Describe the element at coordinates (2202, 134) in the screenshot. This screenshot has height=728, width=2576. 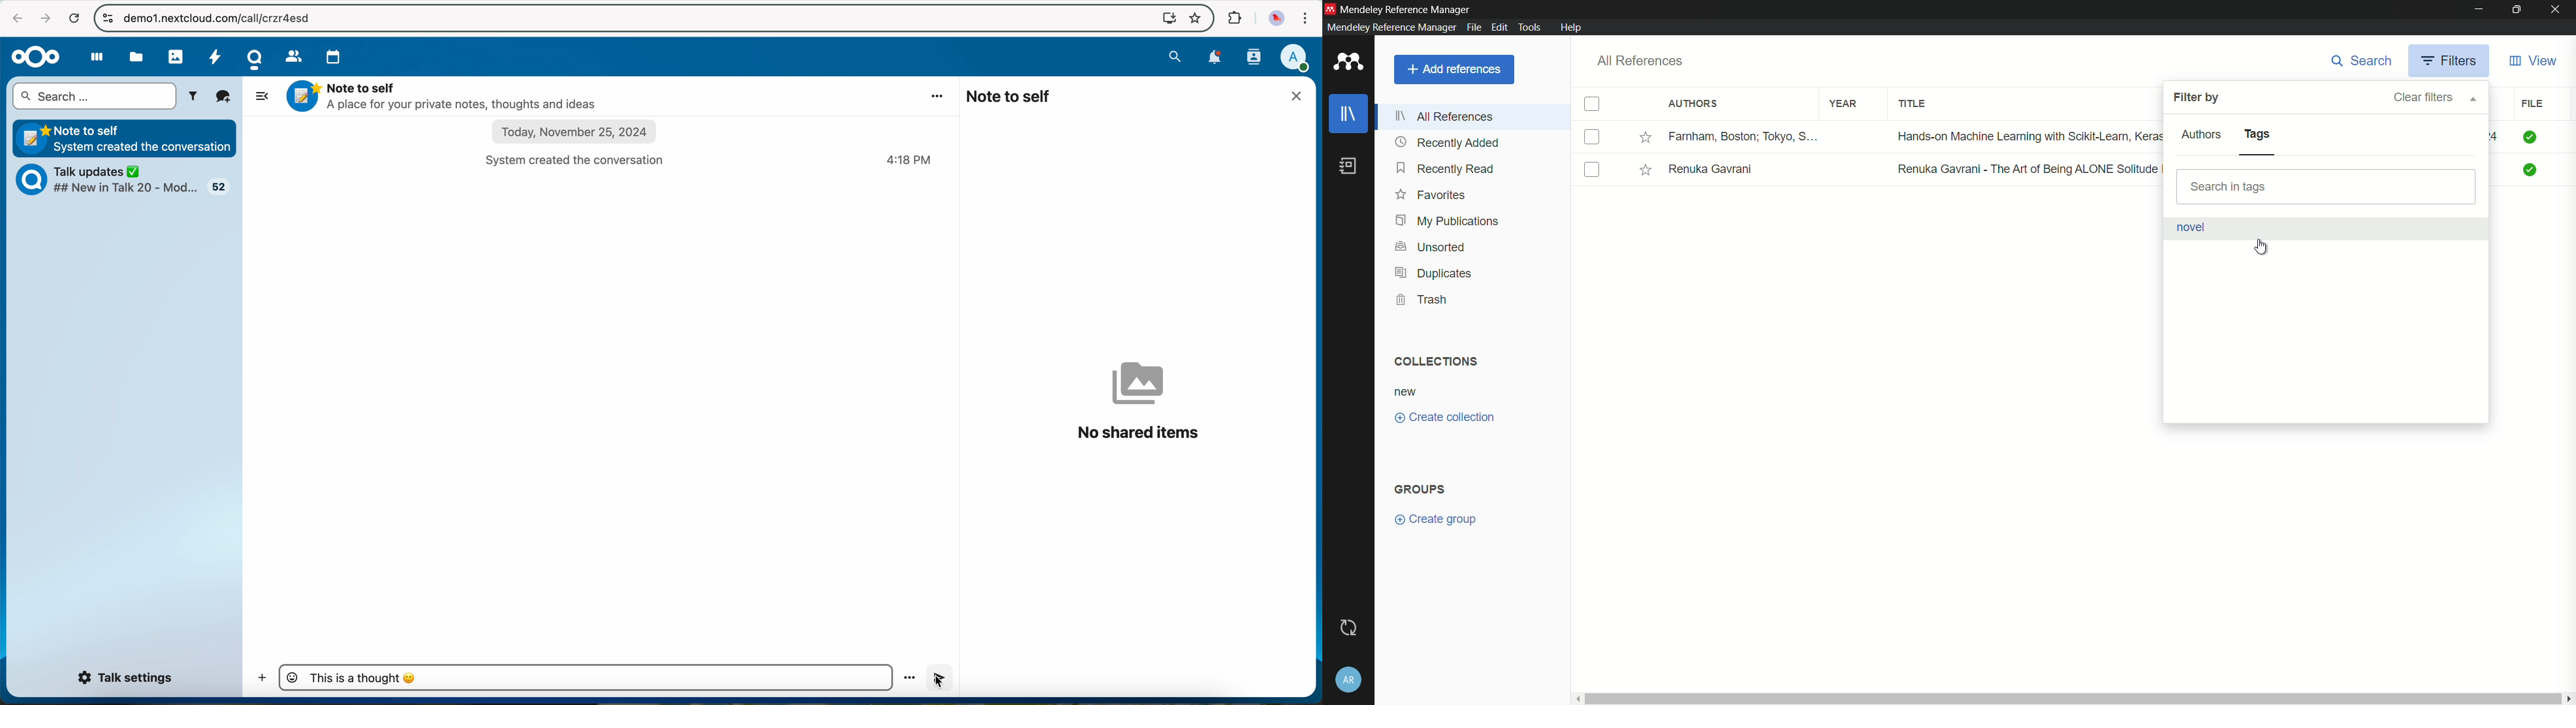
I see `authors` at that location.